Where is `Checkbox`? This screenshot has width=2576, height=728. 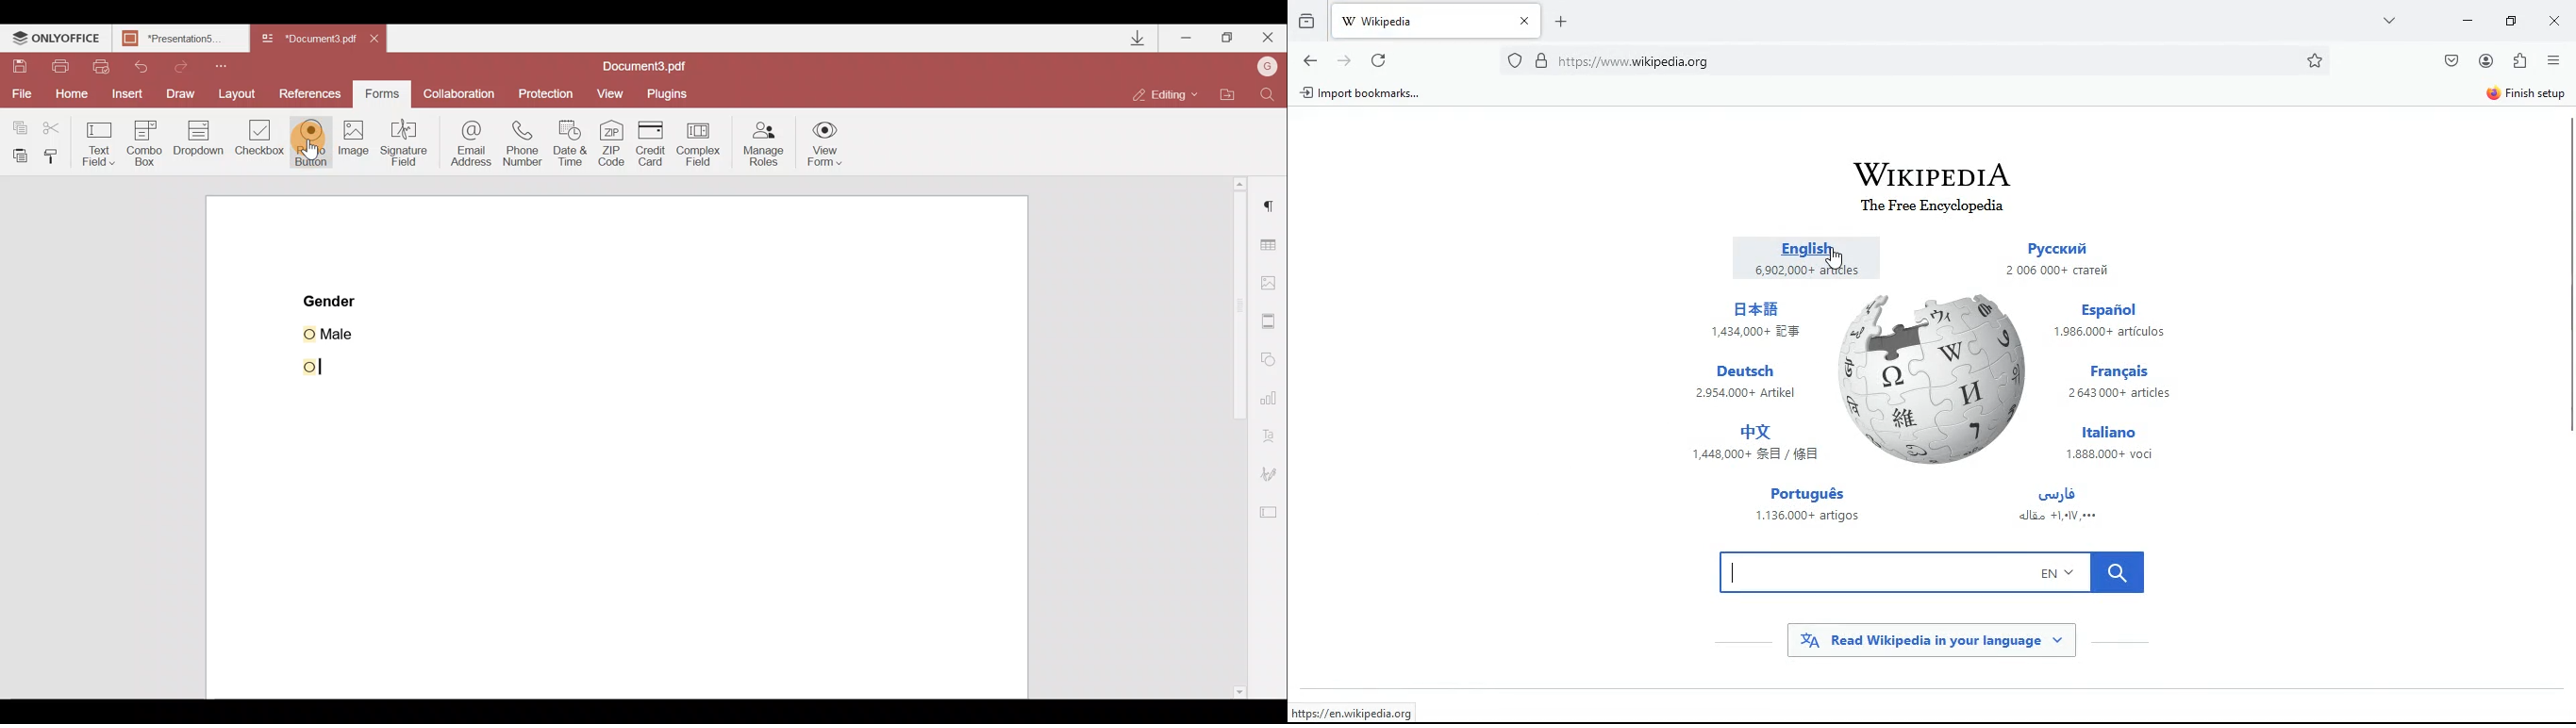
Checkbox is located at coordinates (261, 141).